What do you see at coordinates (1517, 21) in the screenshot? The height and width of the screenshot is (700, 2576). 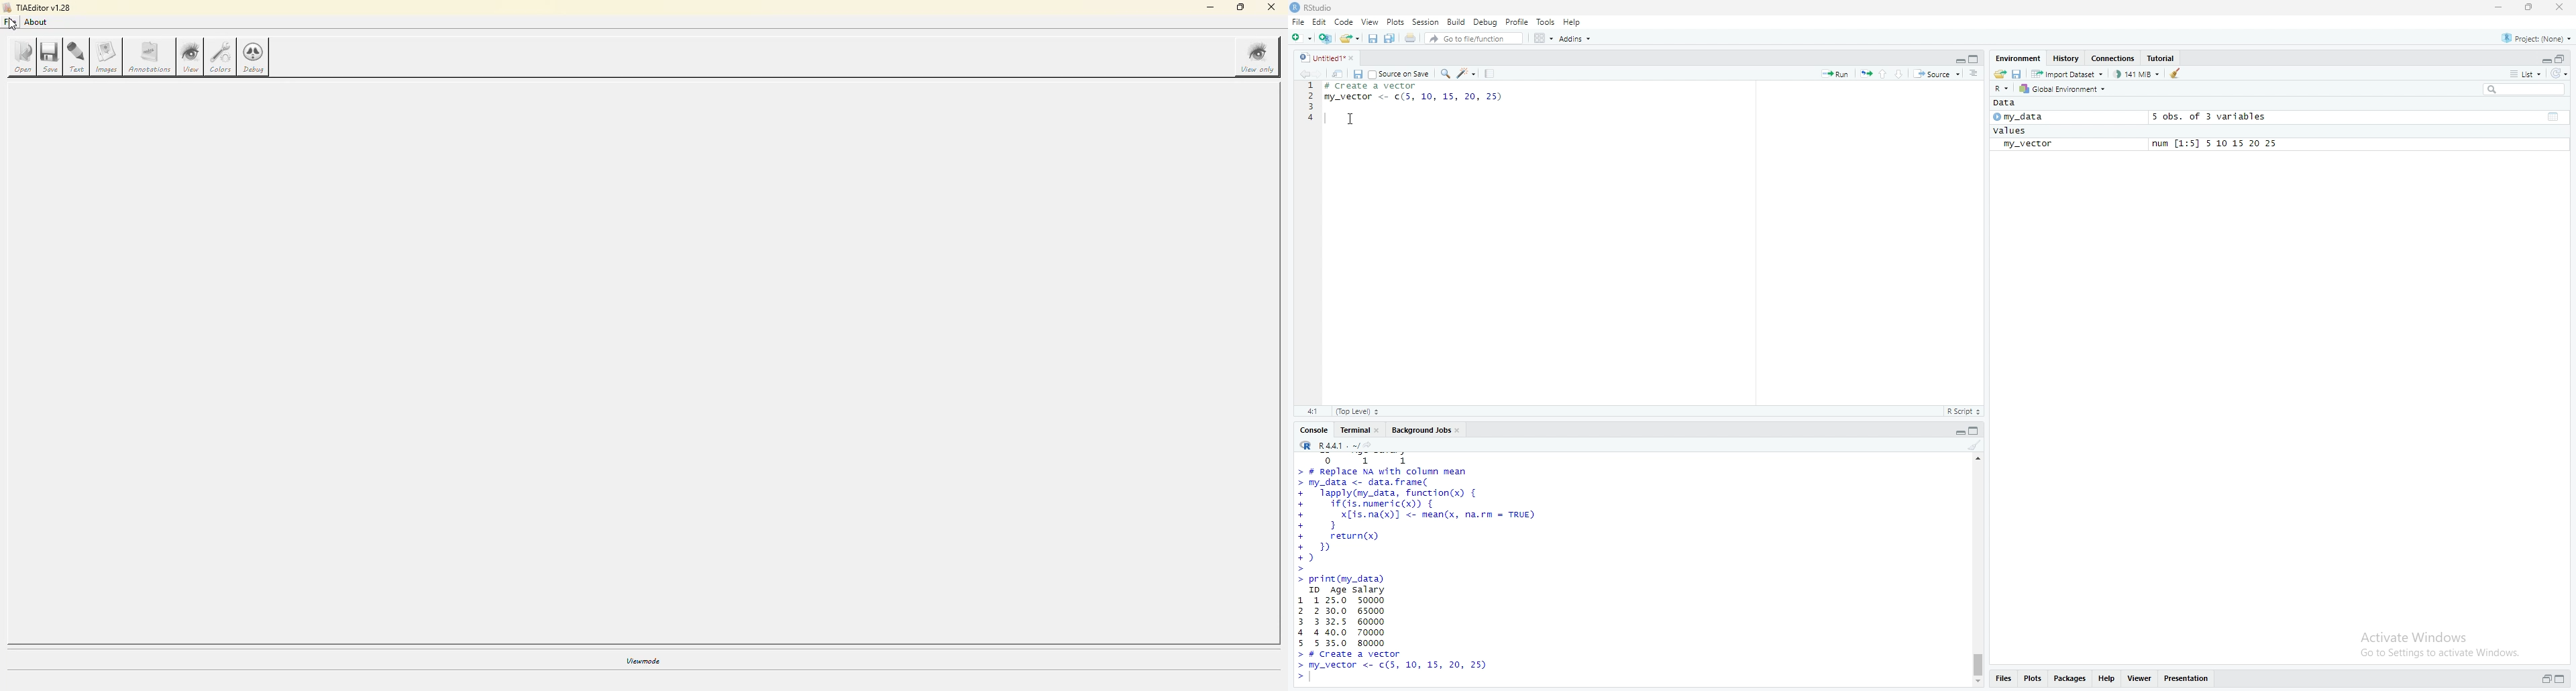 I see `profile` at bounding box center [1517, 21].